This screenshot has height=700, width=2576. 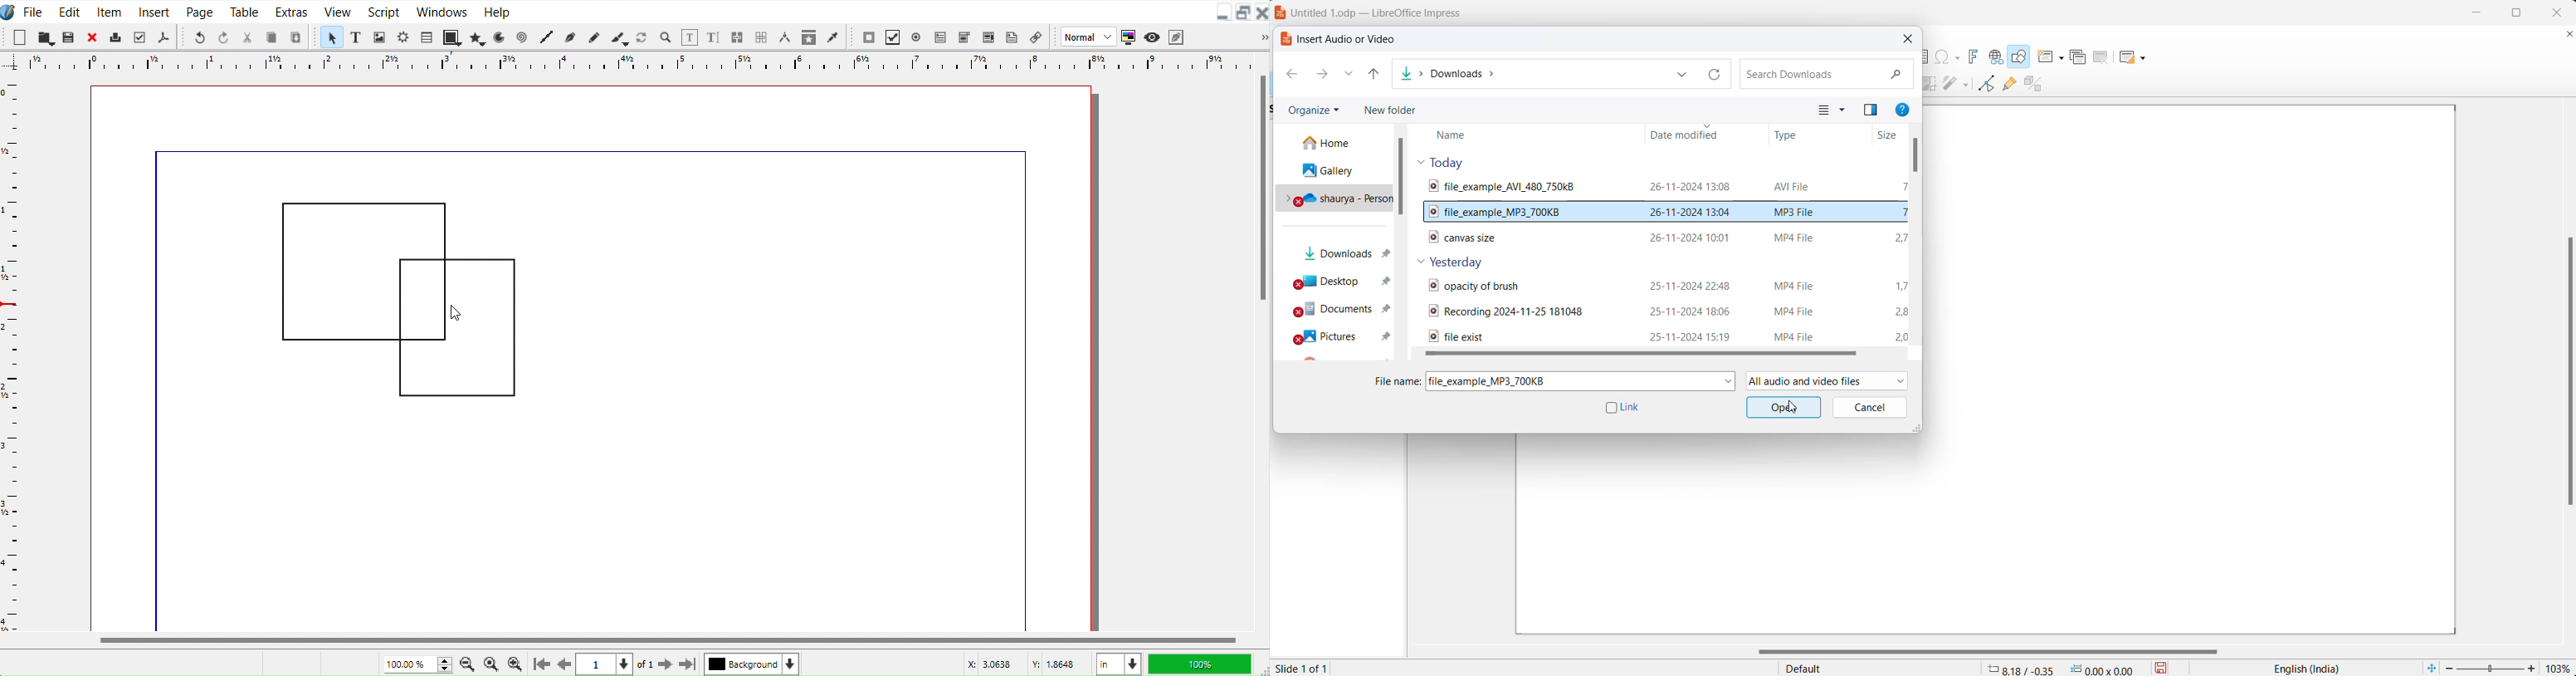 I want to click on Edit contents of frame, so click(x=690, y=37).